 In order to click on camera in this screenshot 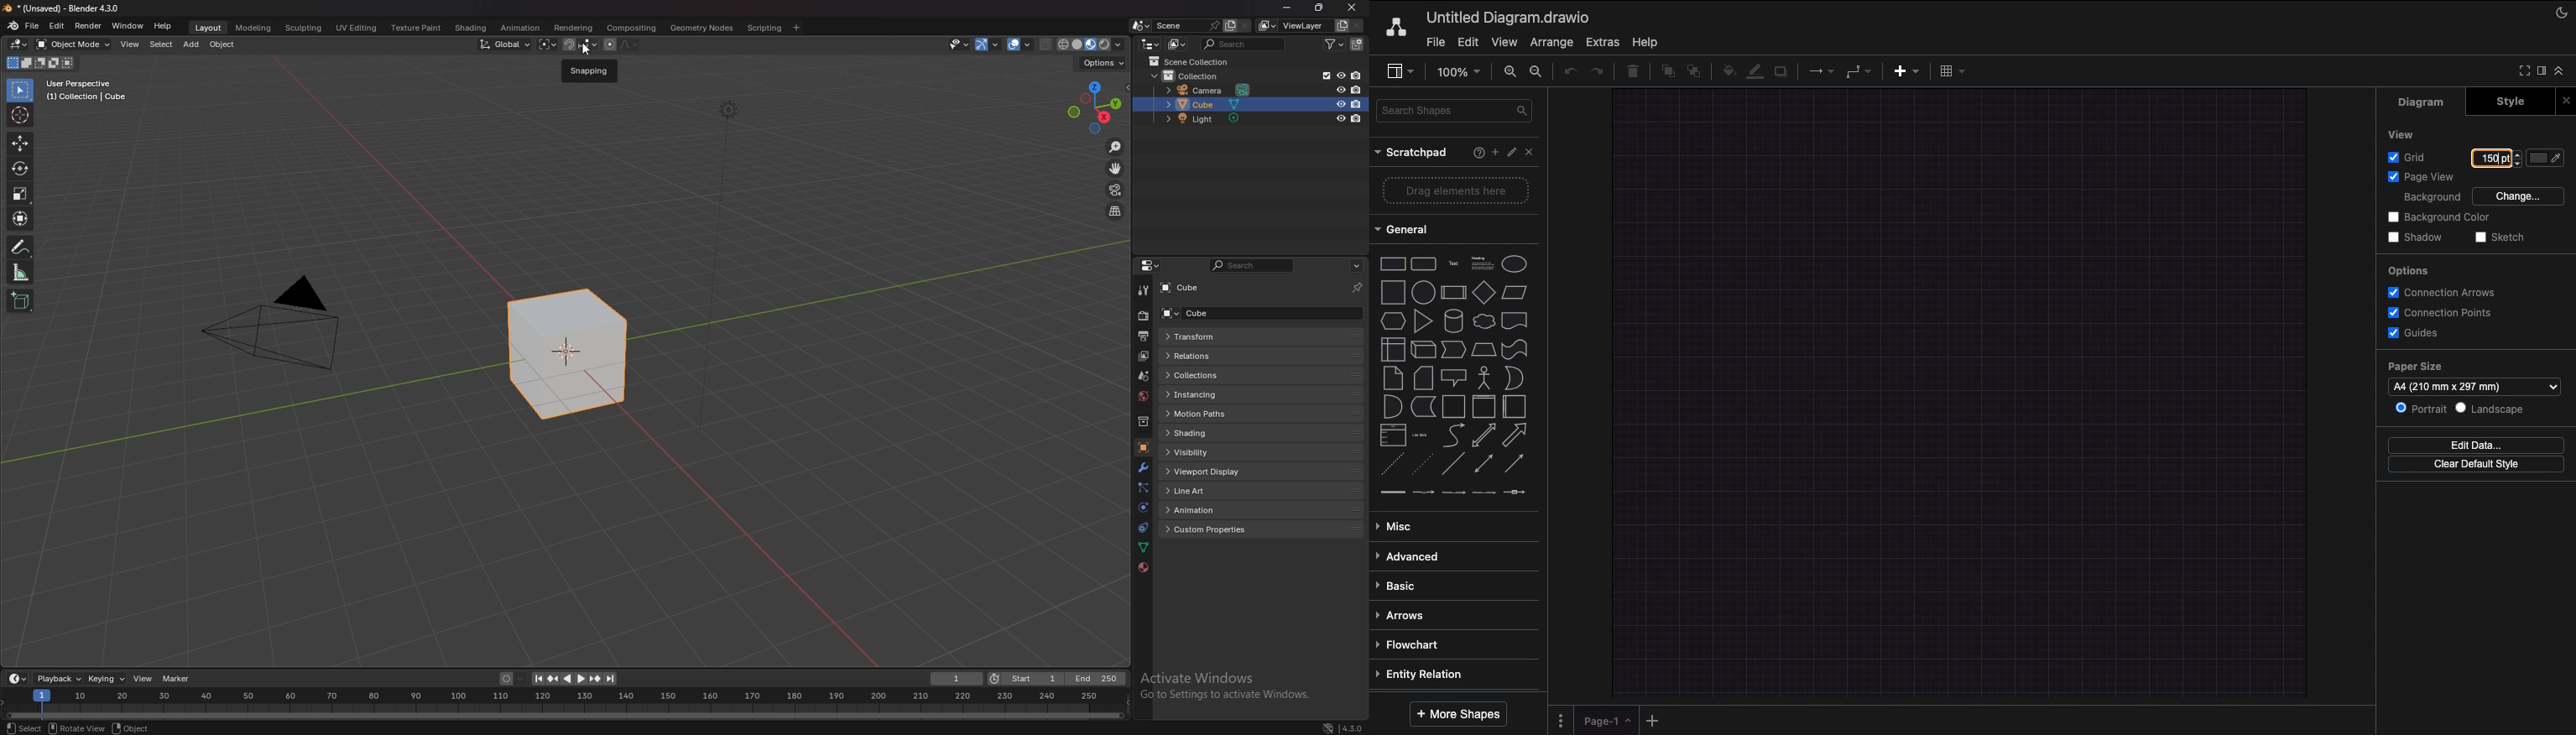, I will do `click(283, 322)`.